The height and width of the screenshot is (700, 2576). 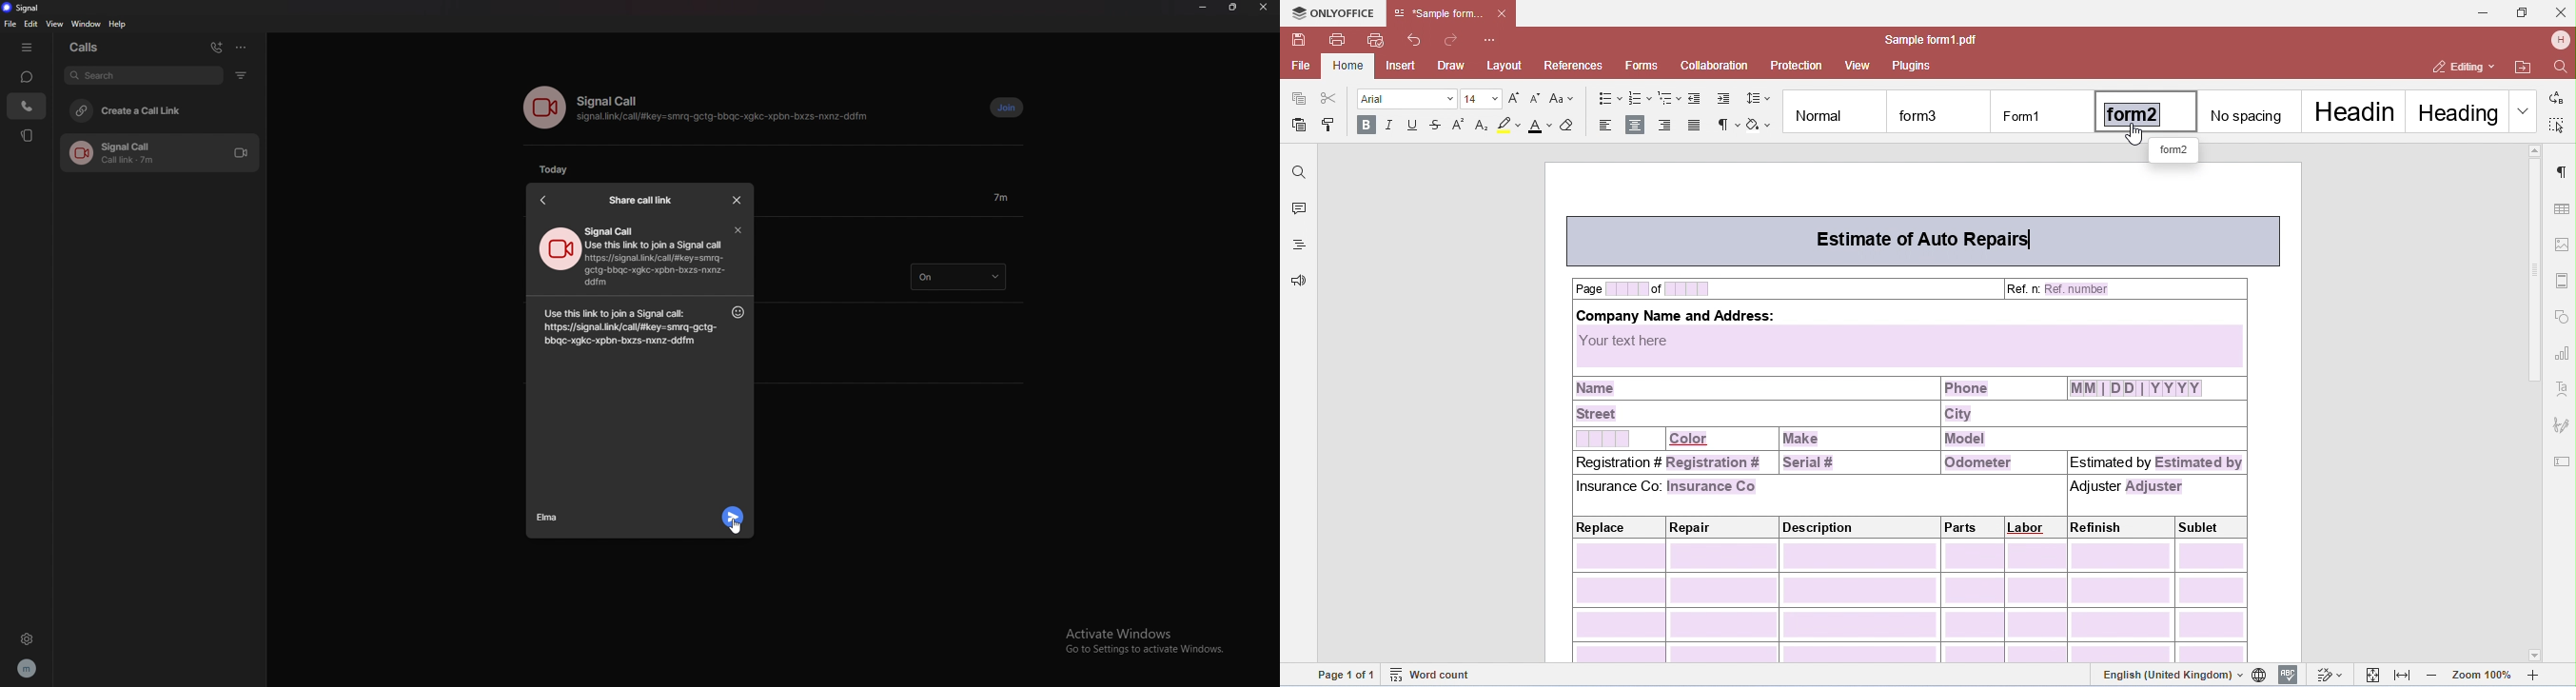 What do you see at coordinates (216, 47) in the screenshot?
I see `add call` at bounding box center [216, 47].